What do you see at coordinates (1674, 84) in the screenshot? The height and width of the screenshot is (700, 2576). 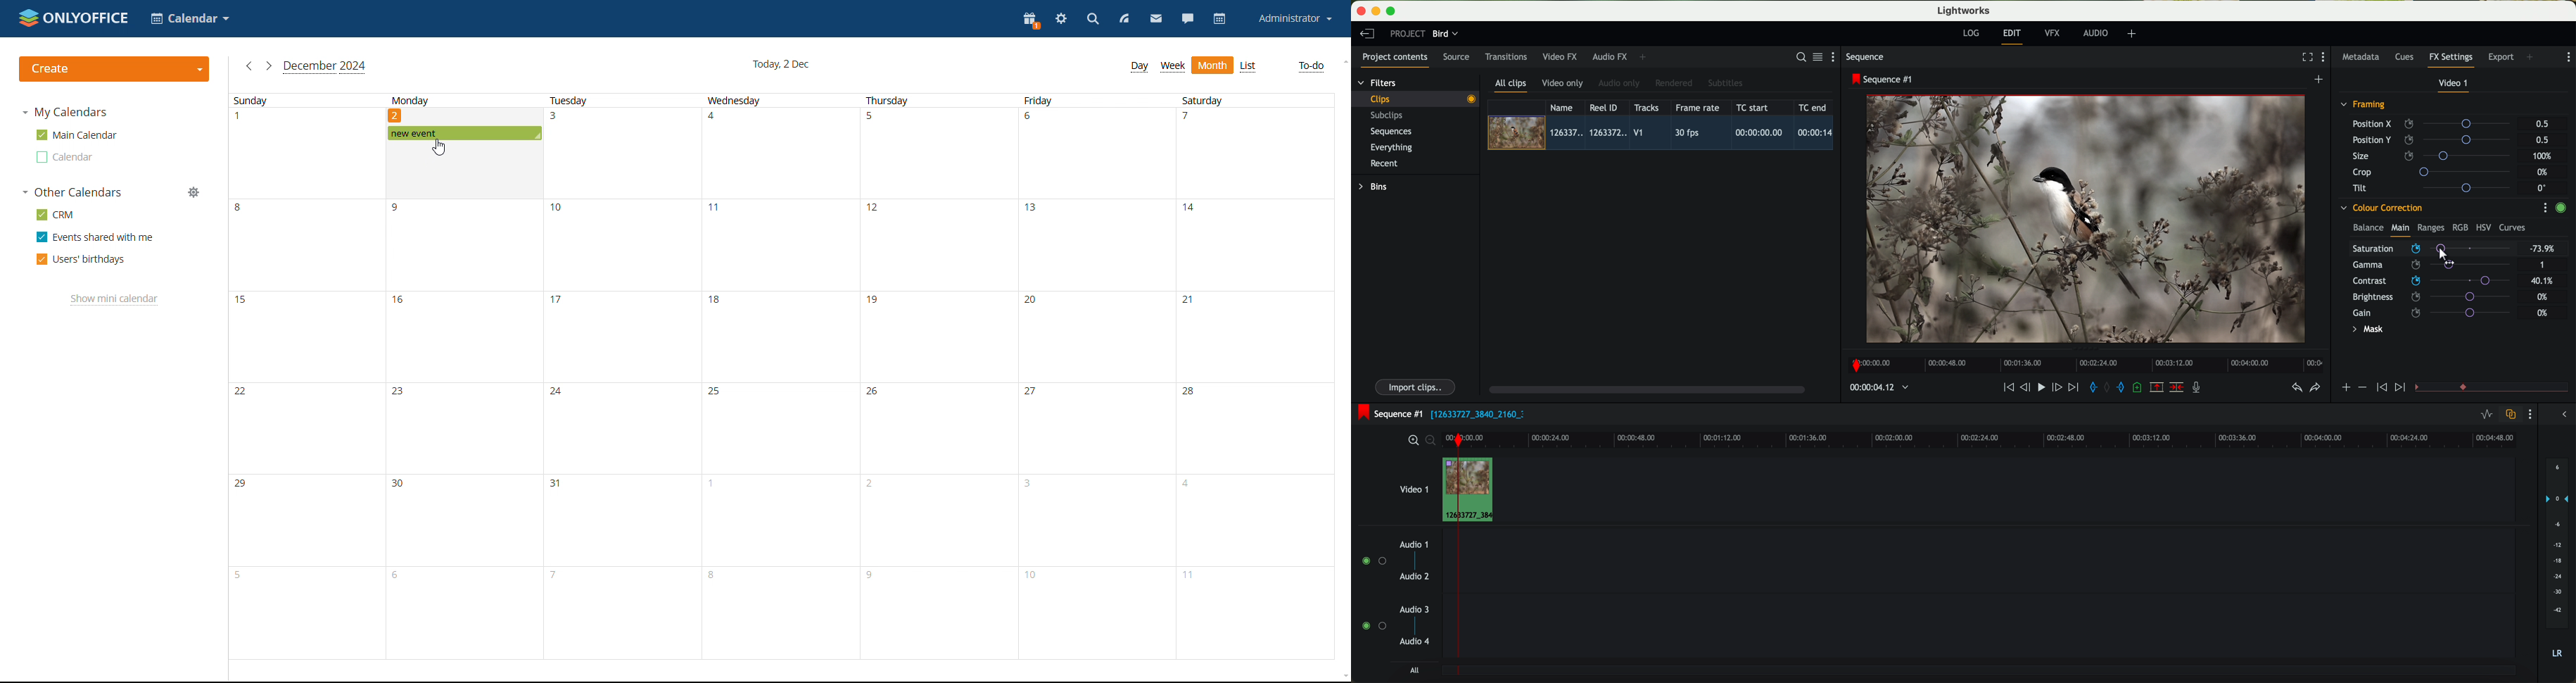 I see `rendered` at bounding box center [1674, 84].